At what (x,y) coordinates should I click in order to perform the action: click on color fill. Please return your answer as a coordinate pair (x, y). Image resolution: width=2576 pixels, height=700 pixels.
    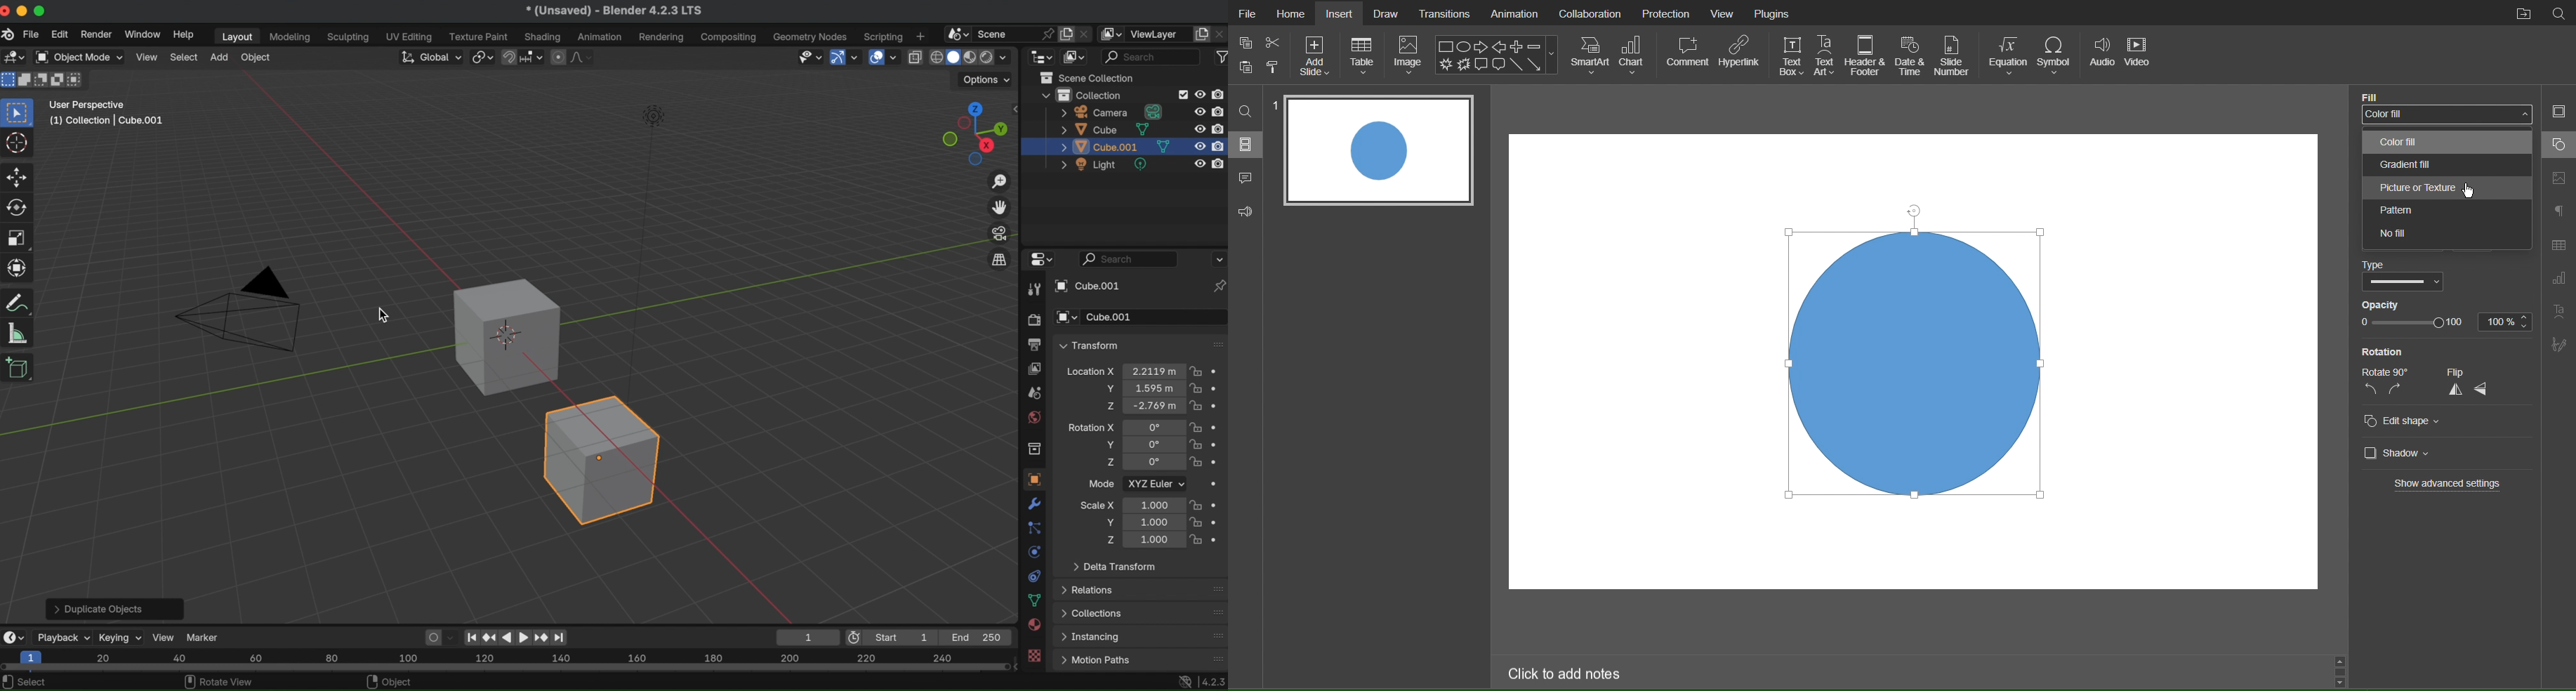
    Looking at the image, I should click on (2441, 115).